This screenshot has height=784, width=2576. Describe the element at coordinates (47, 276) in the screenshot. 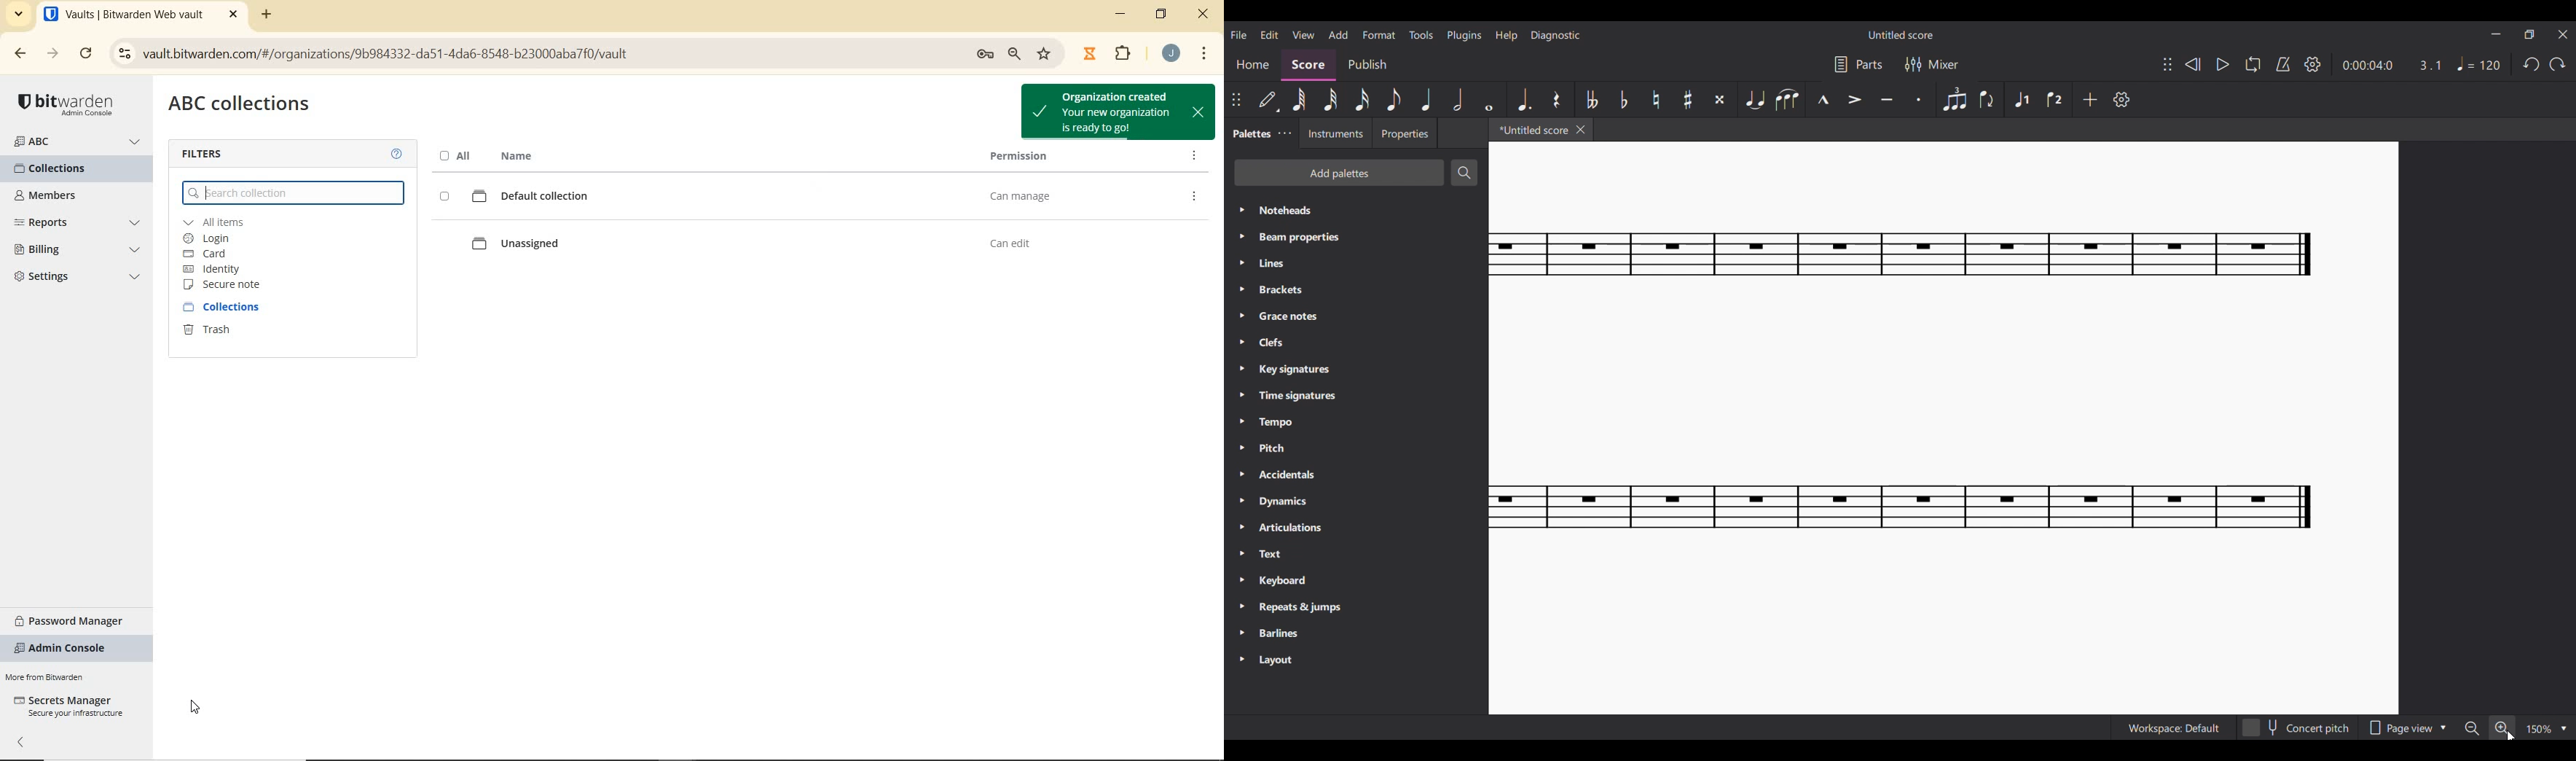

I see `3 Settings.` at that location.